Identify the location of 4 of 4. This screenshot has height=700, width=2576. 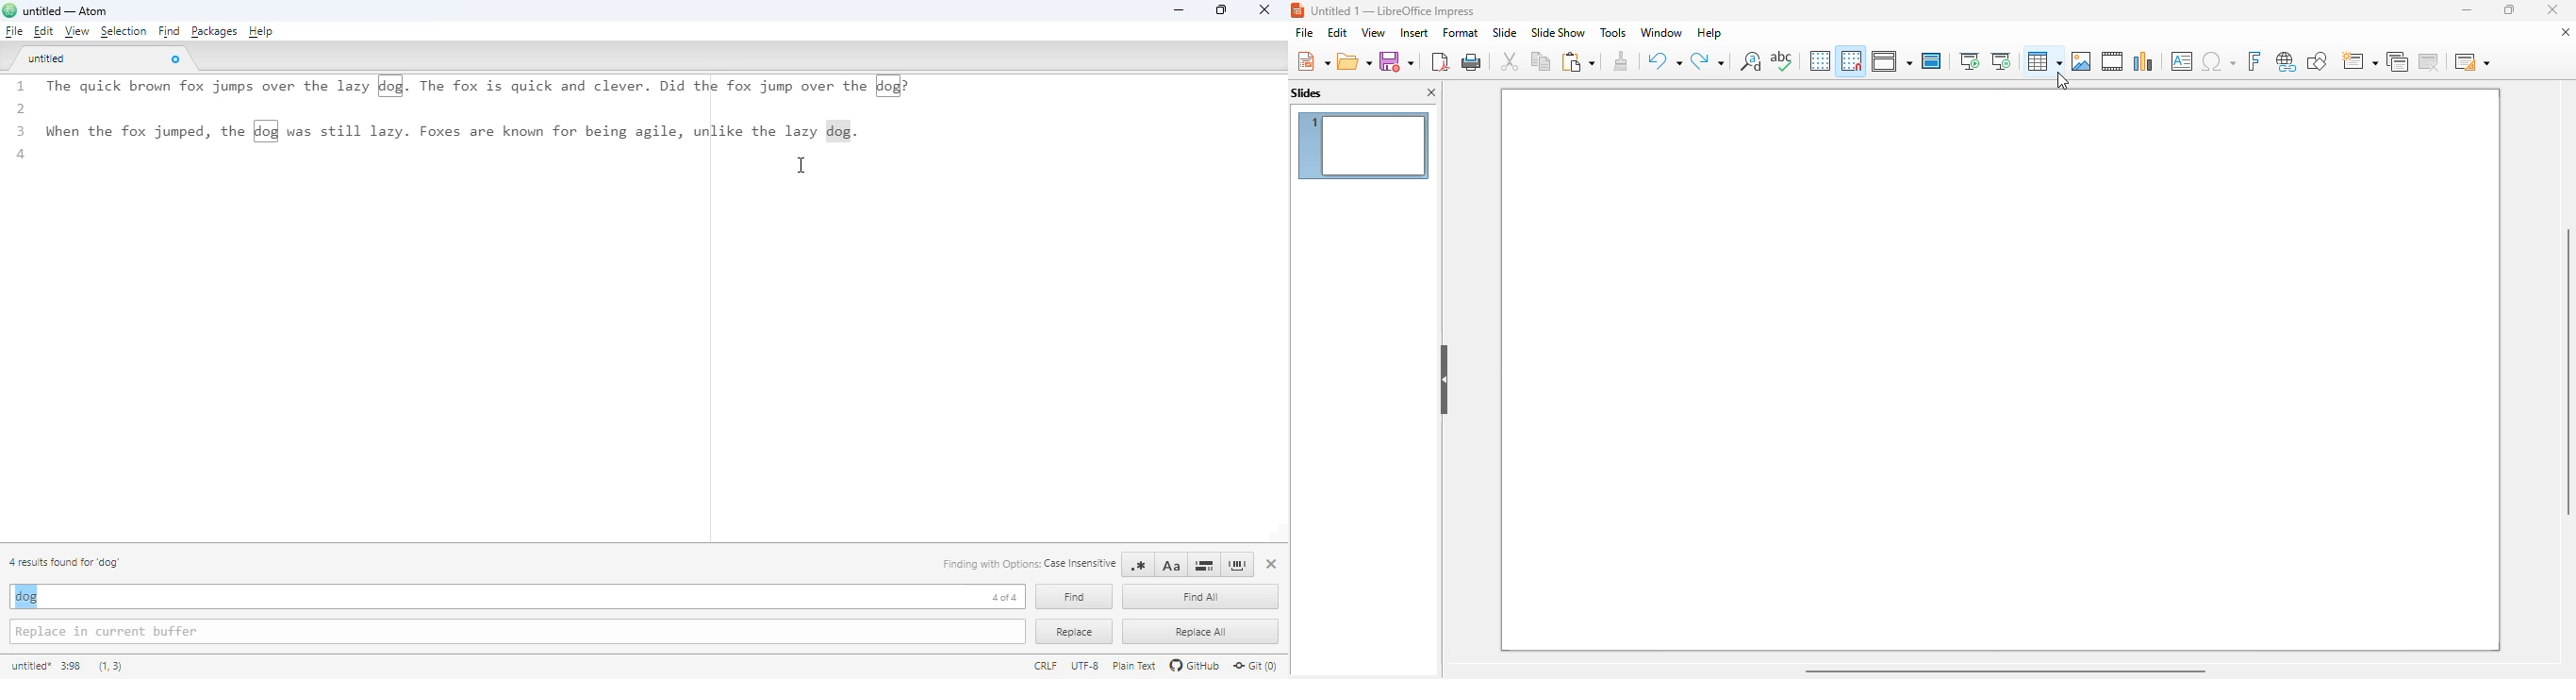
(1004, 597).